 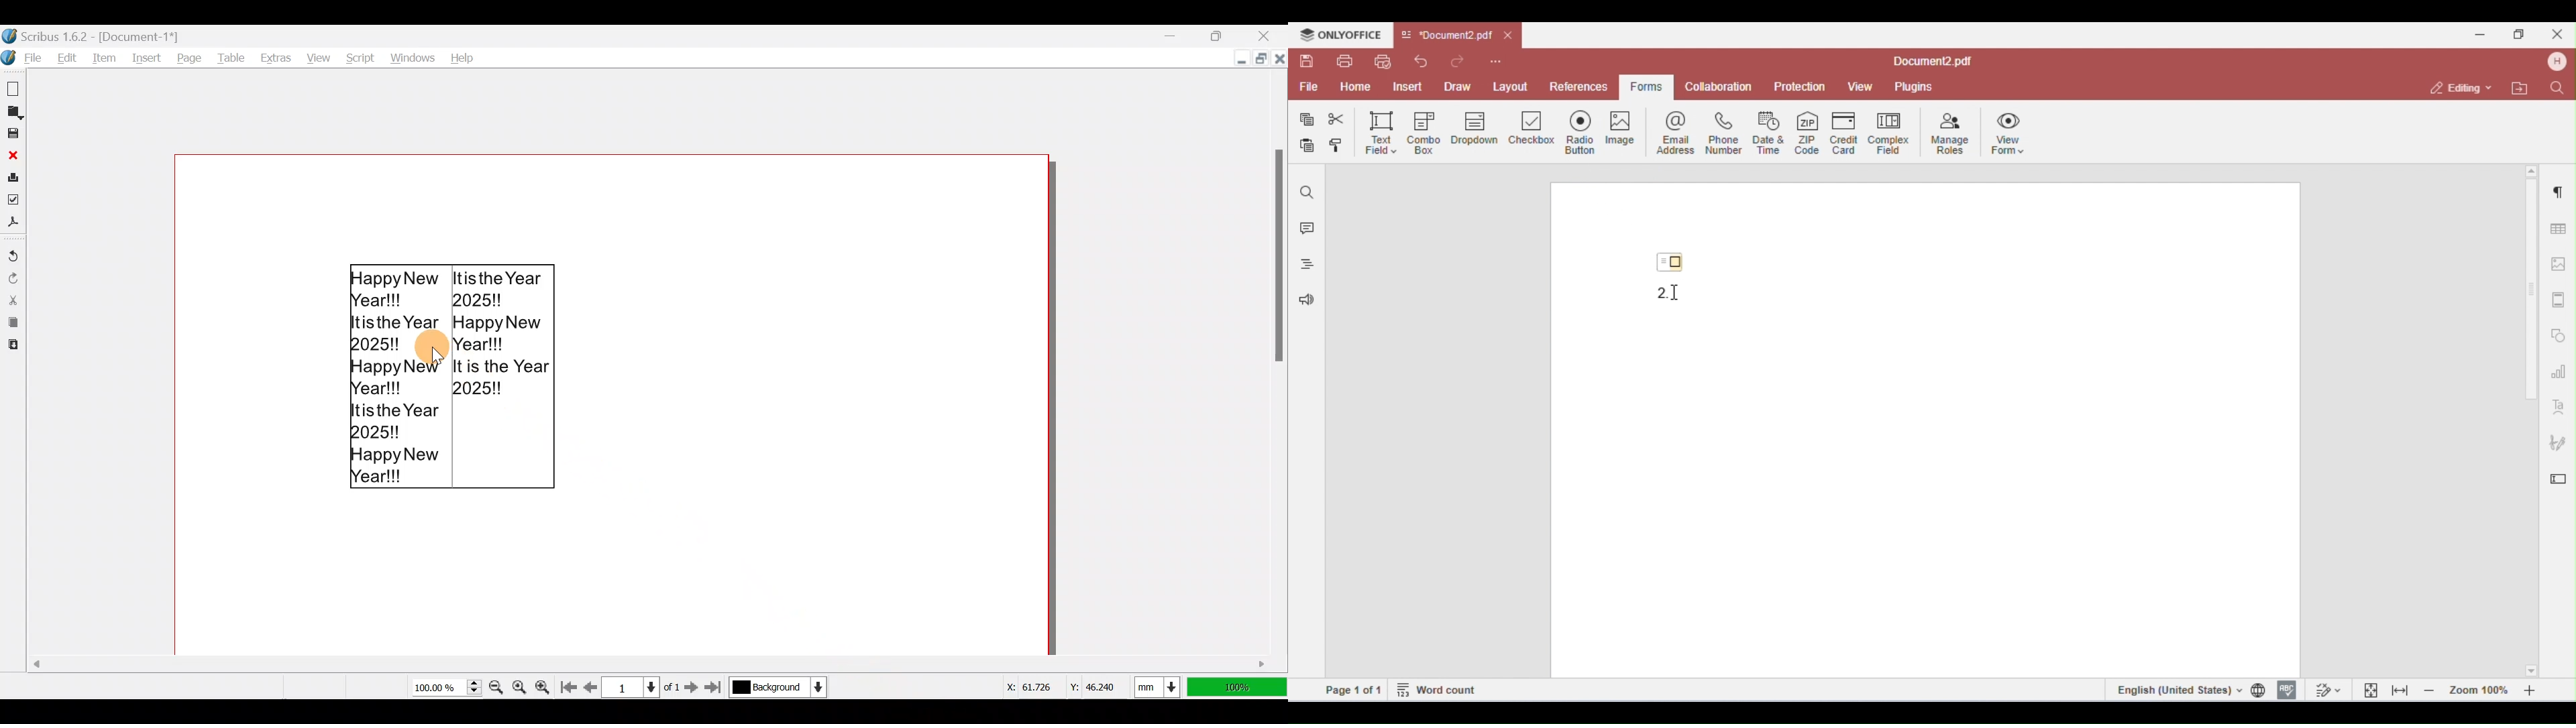 What do you see at coordinates (317, 55) in the screenshot?
I see `View` at bounding box center [317, 55].